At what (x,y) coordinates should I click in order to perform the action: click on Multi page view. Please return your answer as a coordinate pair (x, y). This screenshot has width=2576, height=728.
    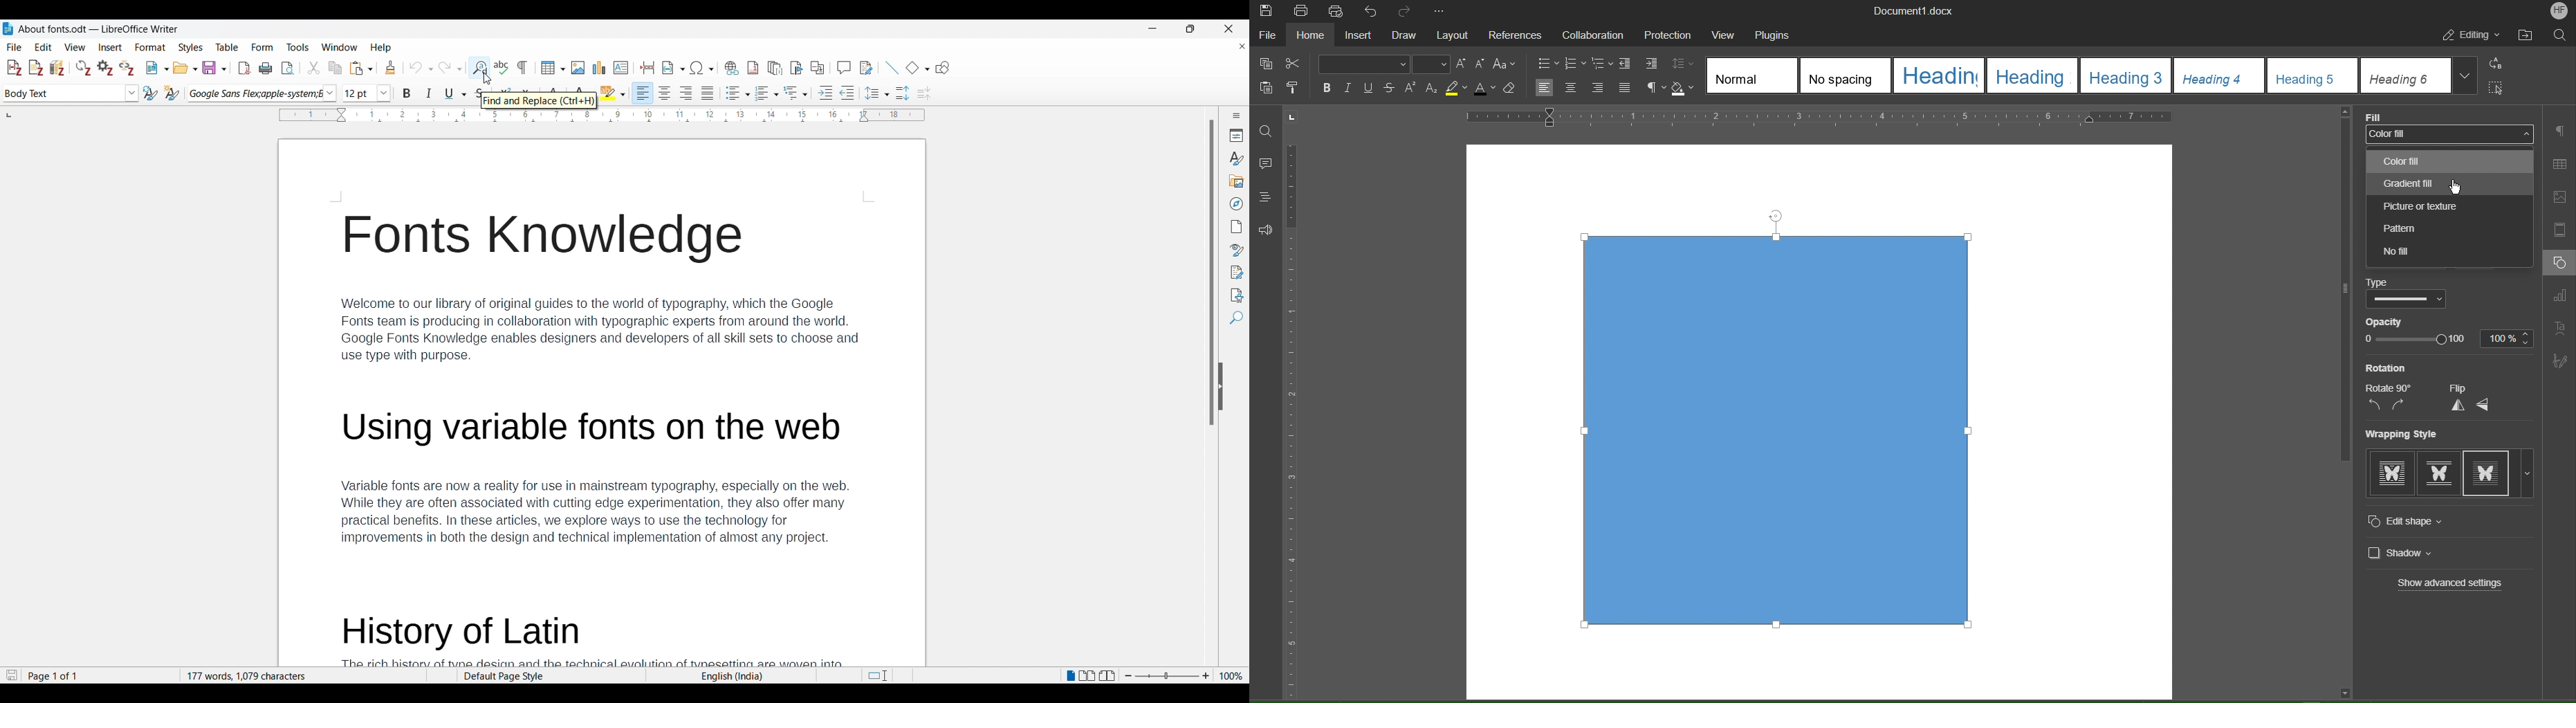
    Looking at the image, I should click on (1087, 676).